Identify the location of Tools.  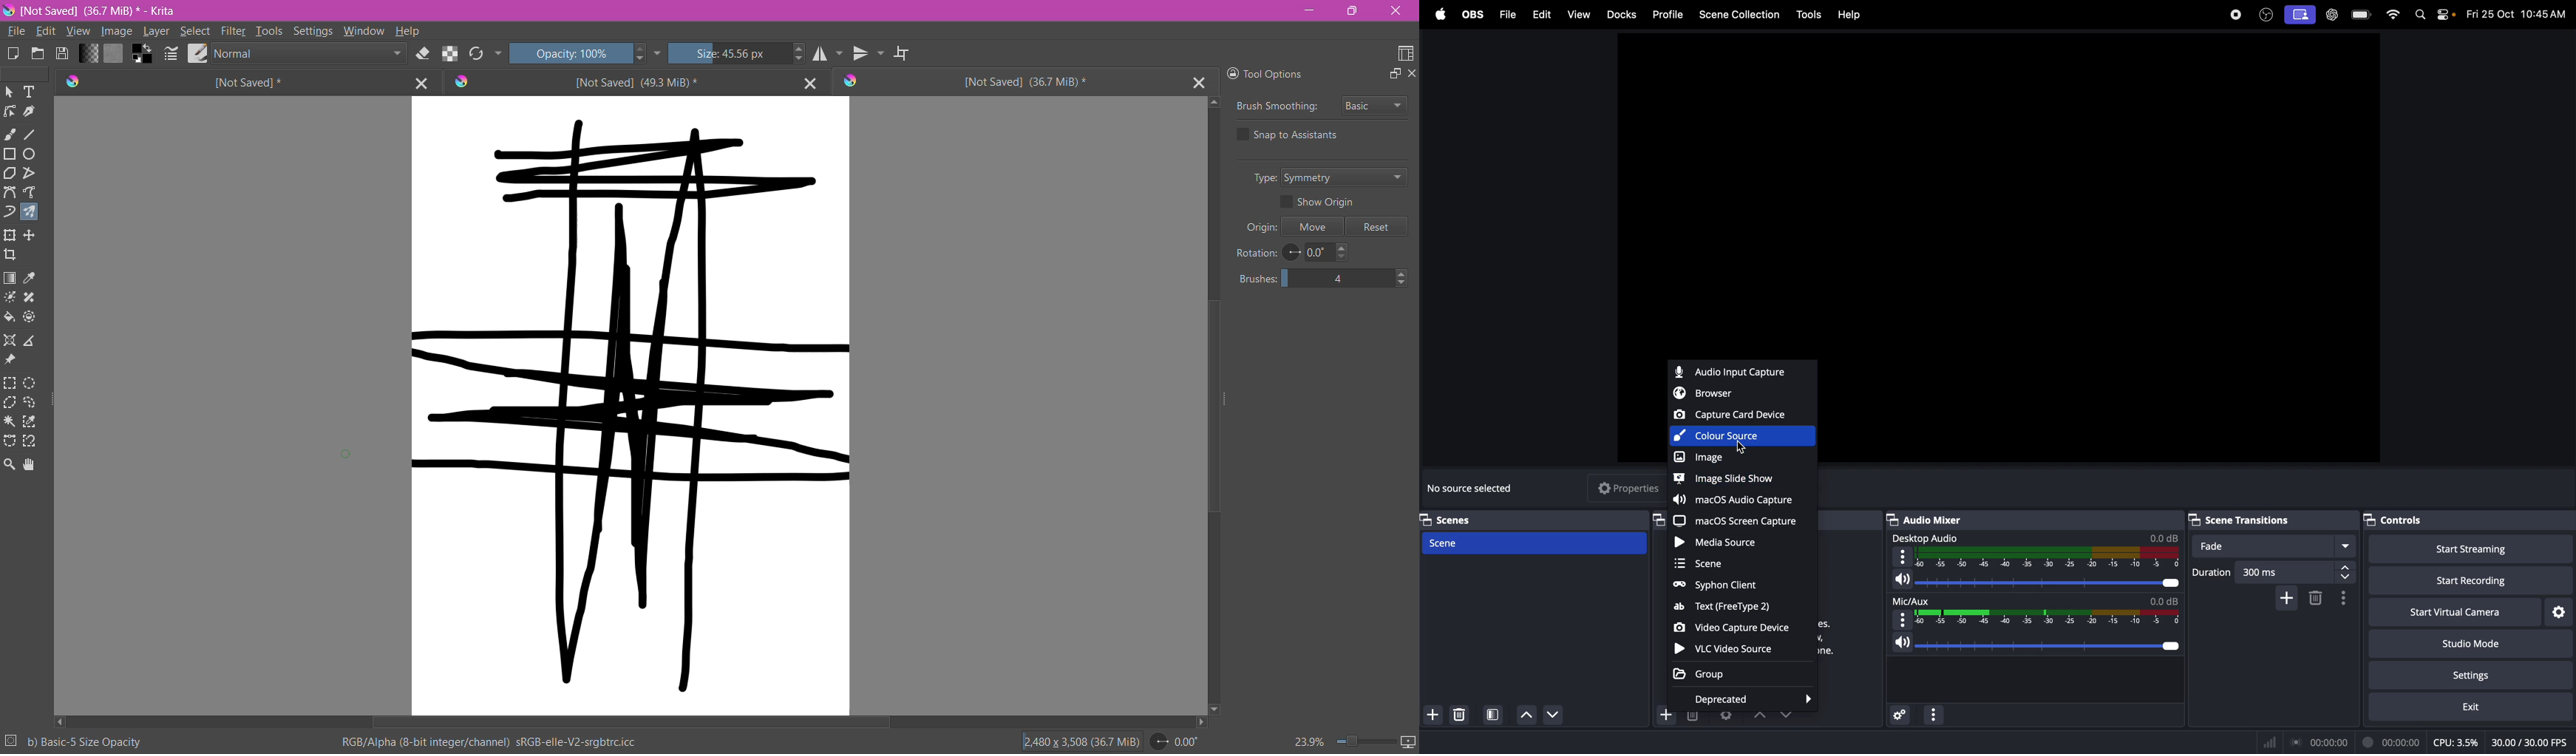
(270, 30).